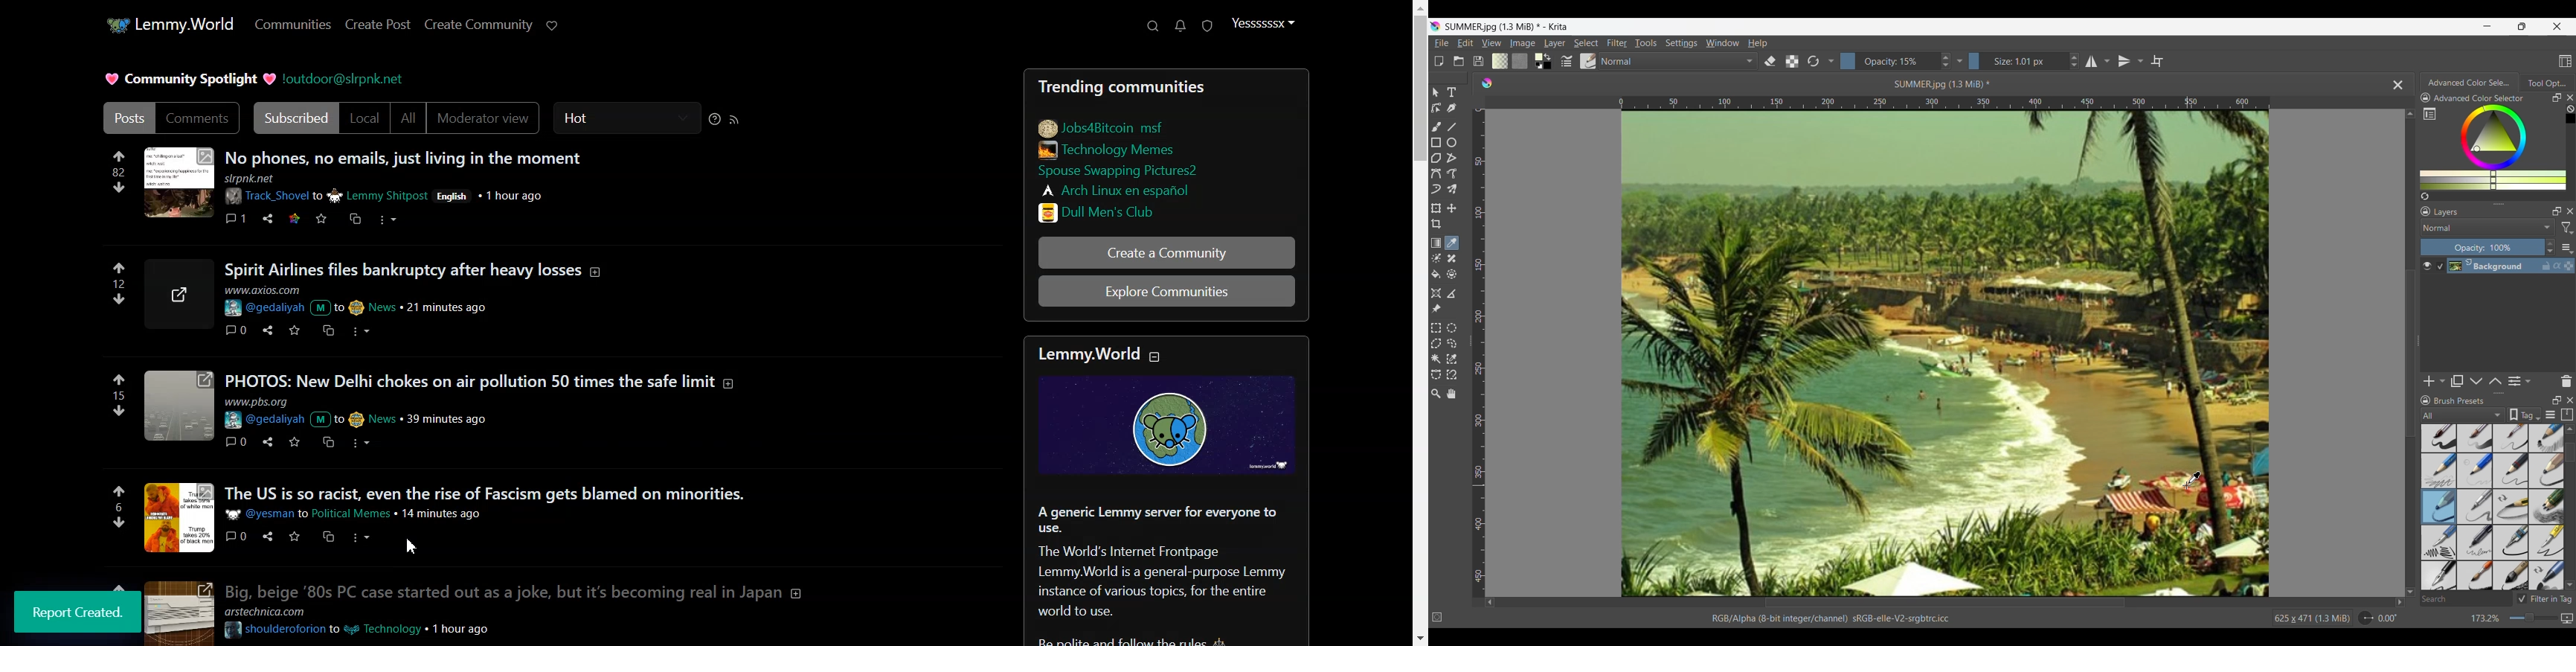  What do you see at coordinates (1419, 323) in the screenshot?
I see `Vertical scroll bar` at bounding box center [1419, 323].